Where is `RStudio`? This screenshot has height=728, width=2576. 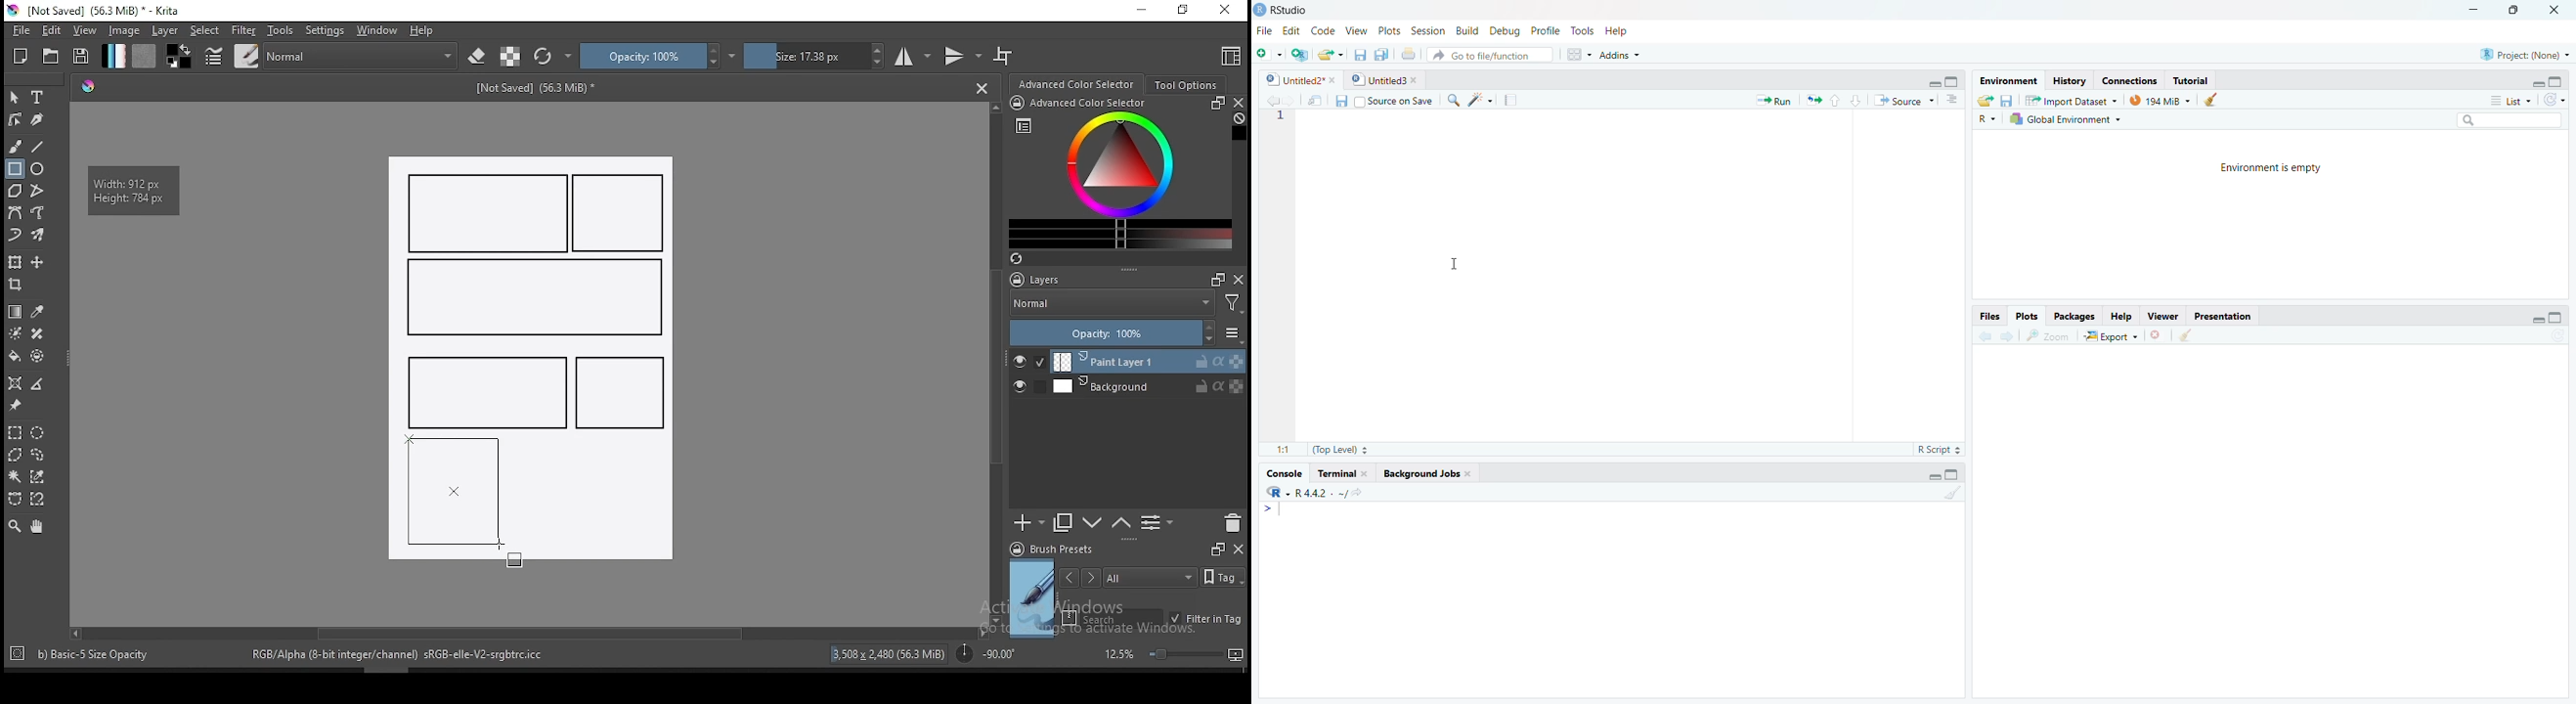
RStudio is located at coordinates (1291, 10).